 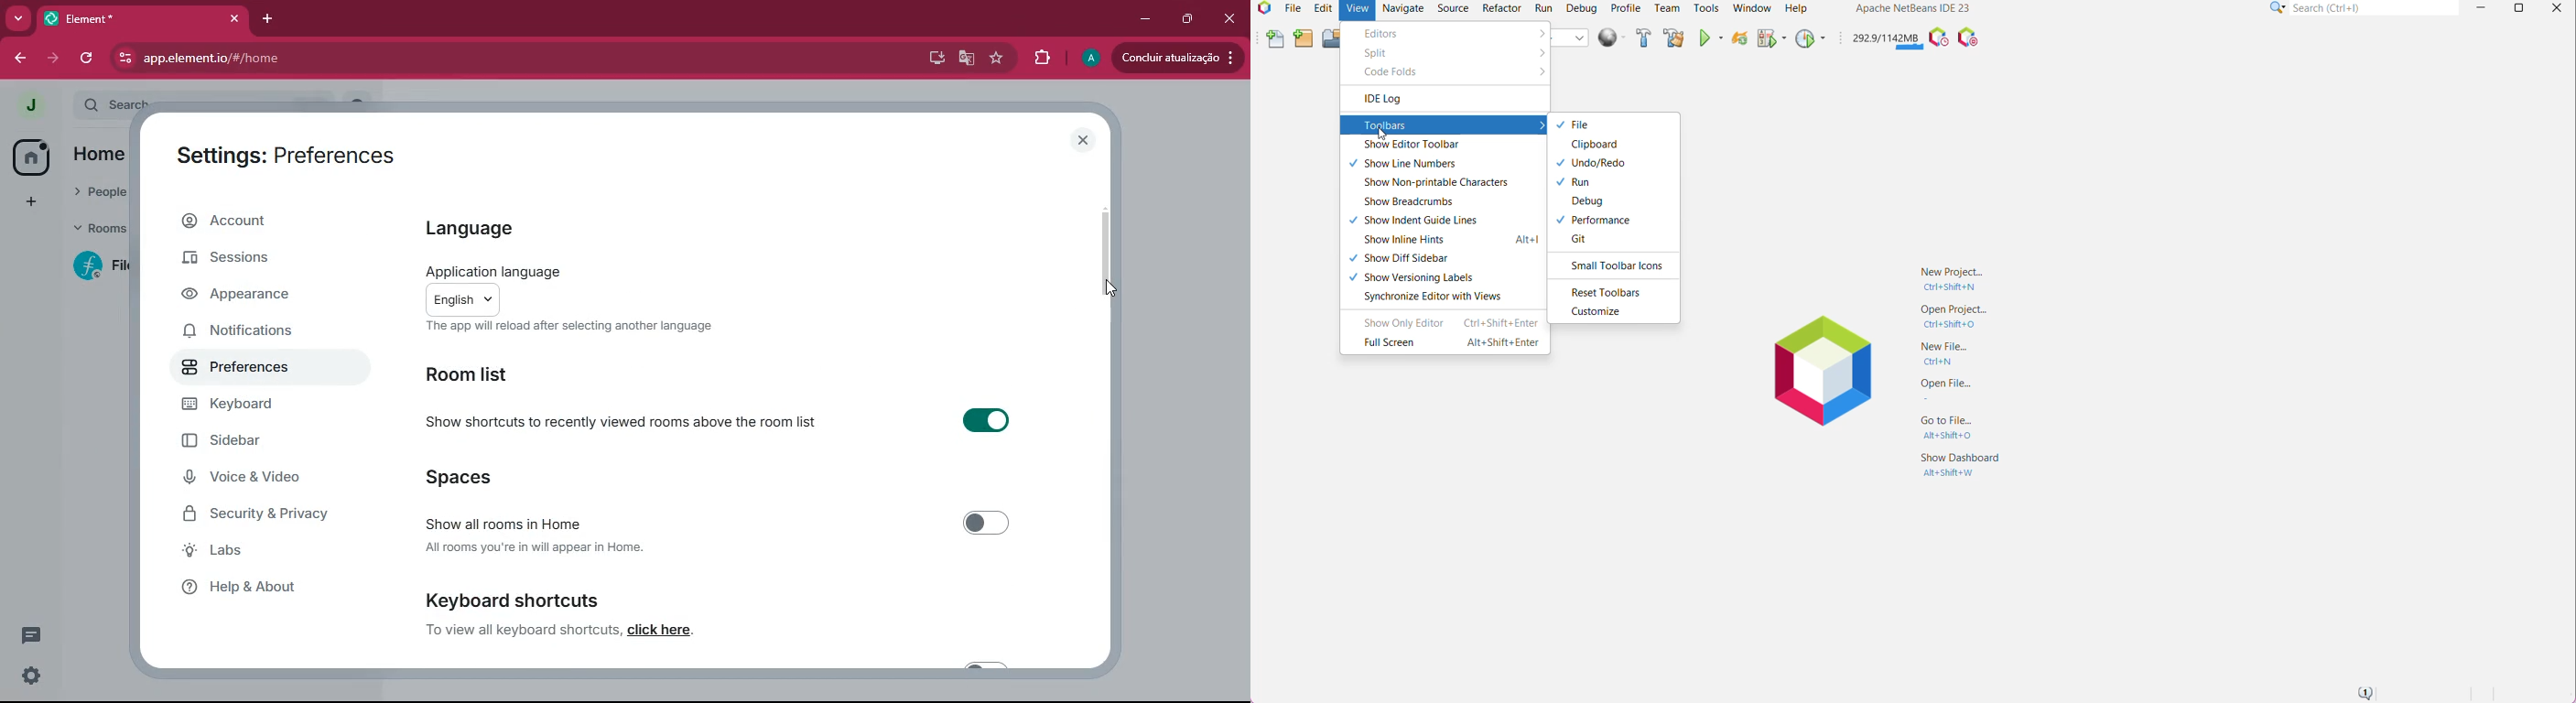 I want to click on View, so click(x=1356, y=10).